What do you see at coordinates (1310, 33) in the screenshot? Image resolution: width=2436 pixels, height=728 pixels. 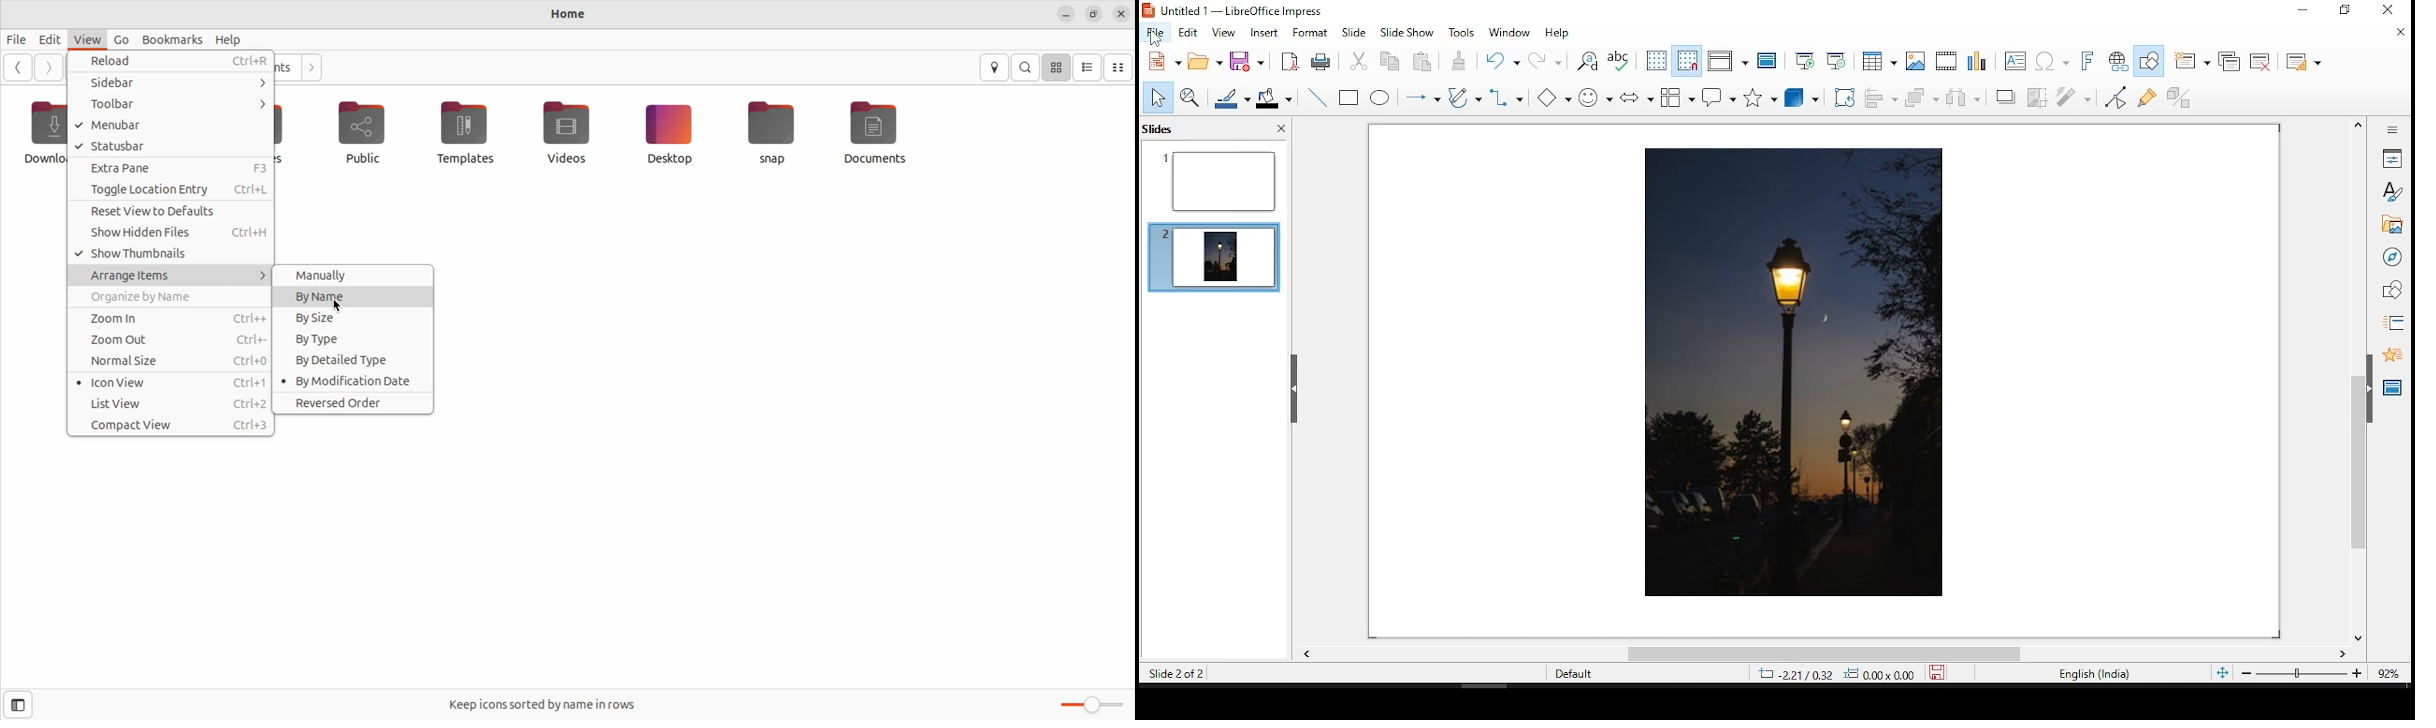 I see `format` at bounding box center [1310, 33].